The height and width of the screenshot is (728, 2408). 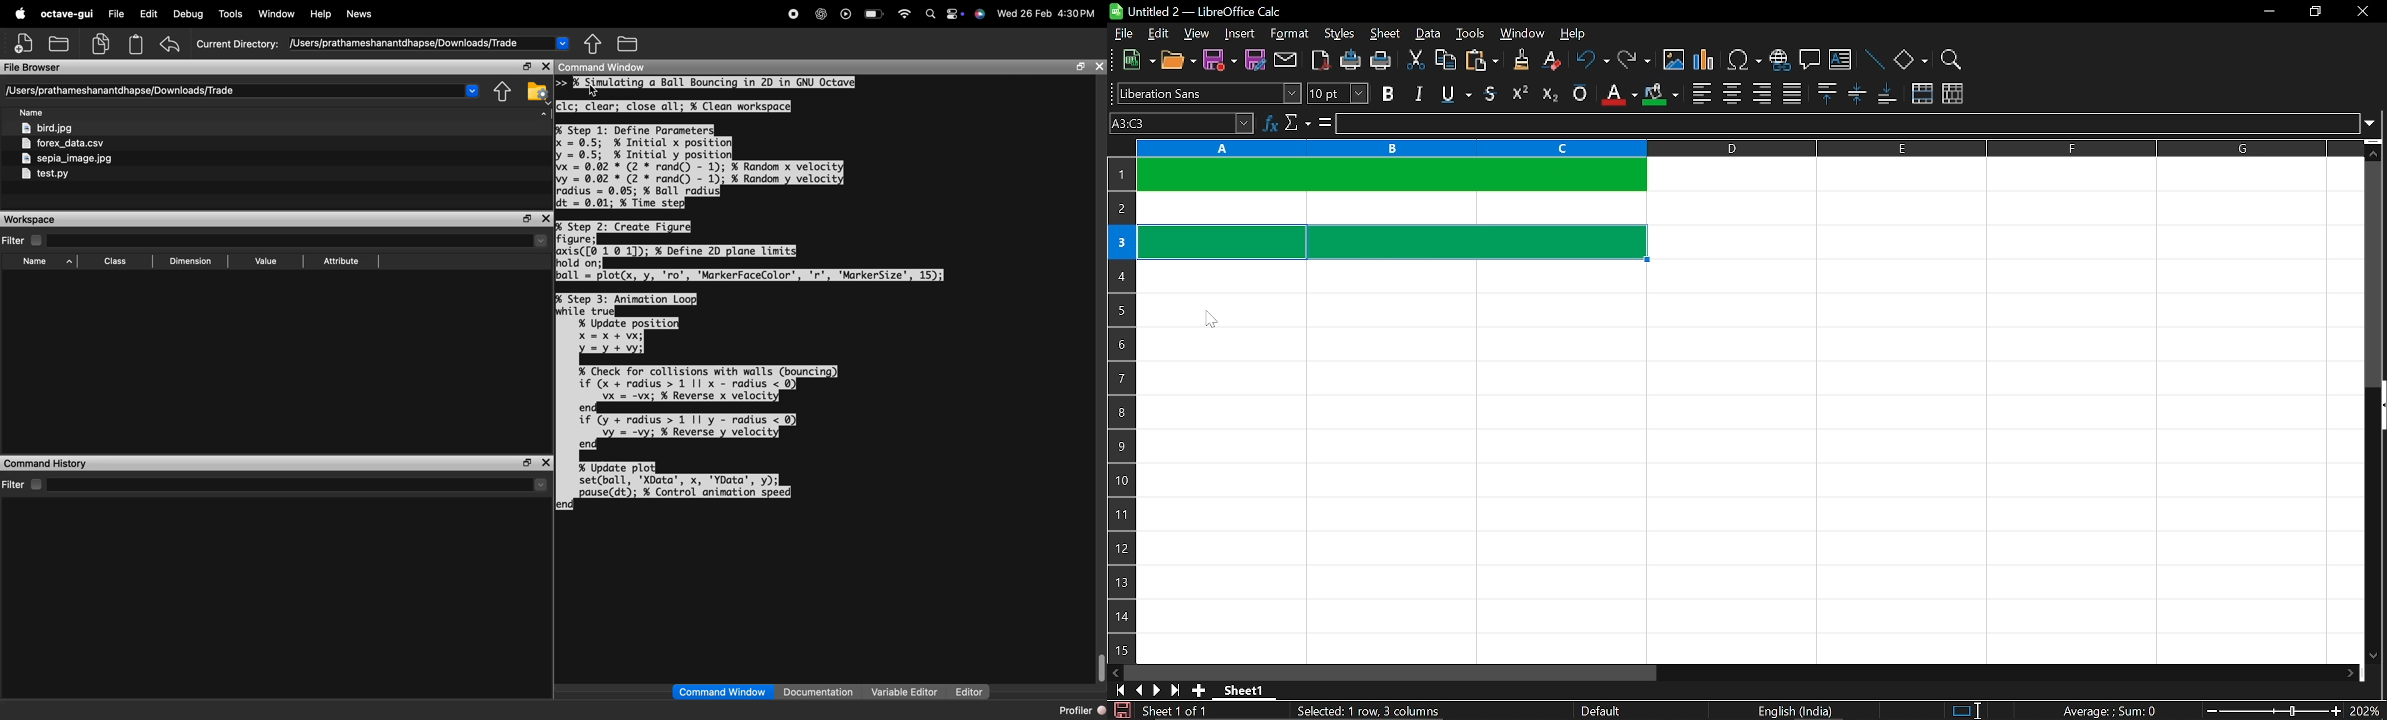 What do you see at coordinates (527, 462) in the screenshot?
I see `open in separate window` at bounding box center [527, 462].